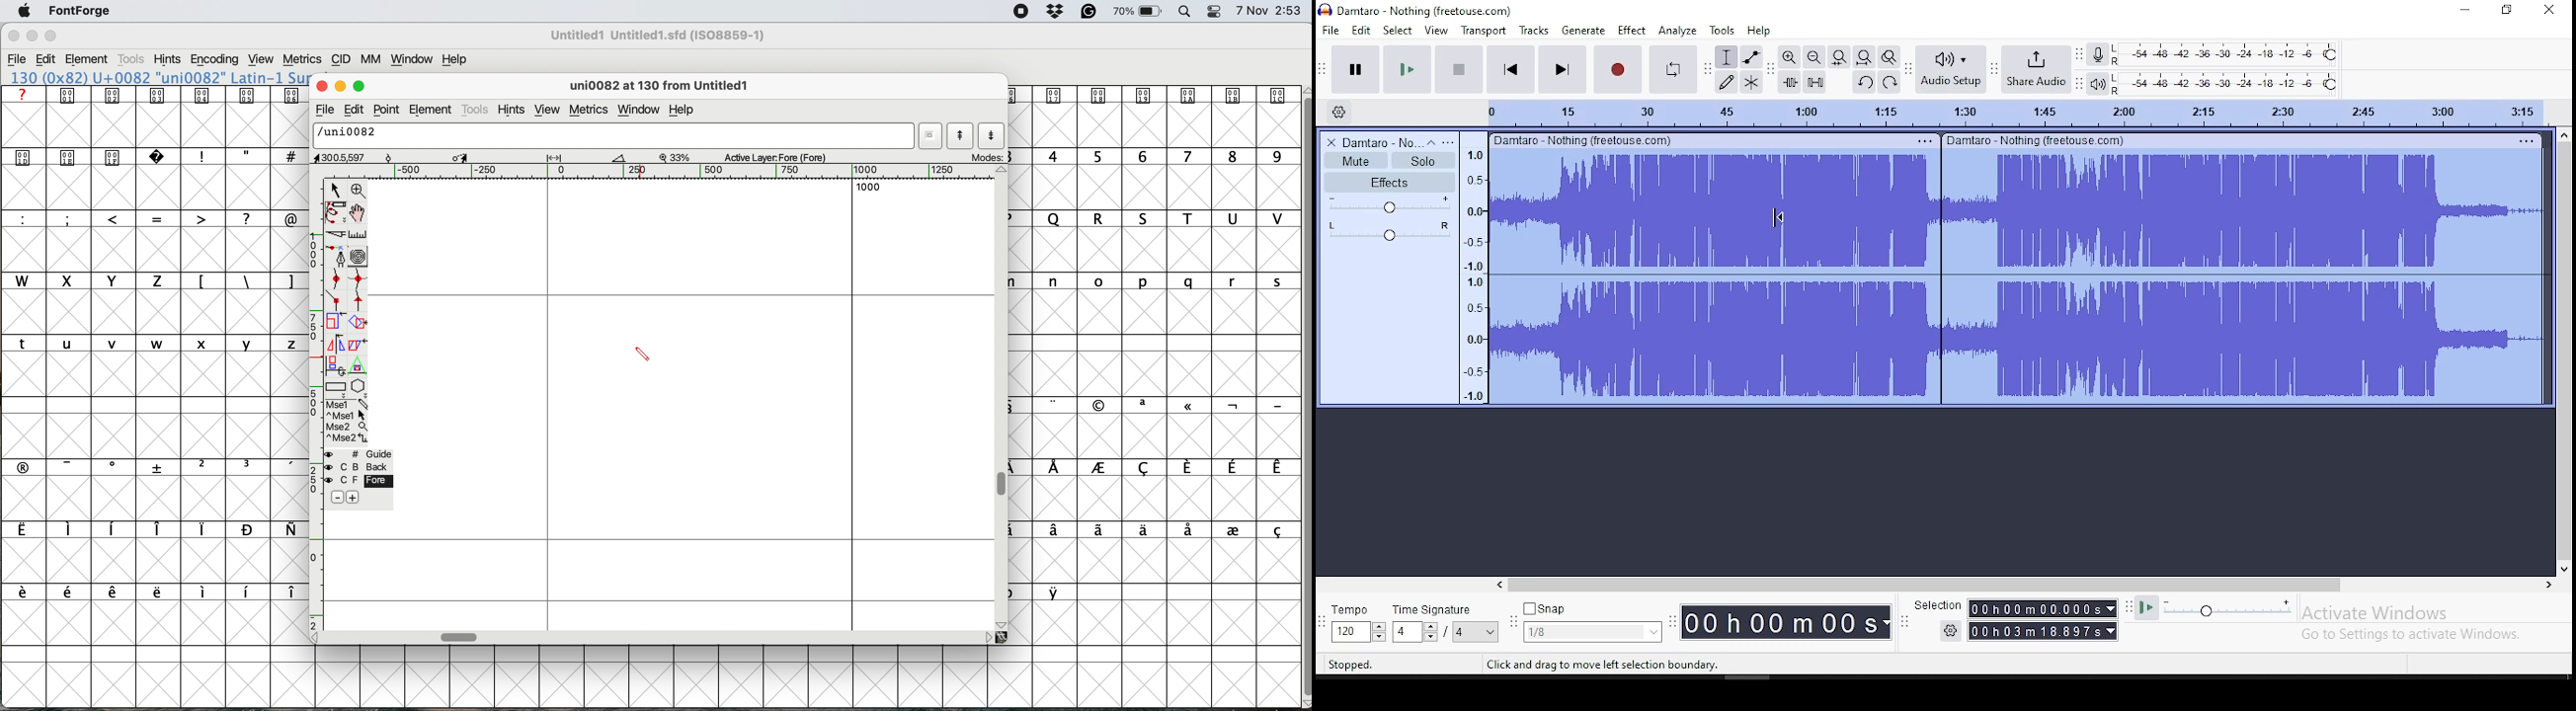  I want to click on measure distance, so click(358, 234).